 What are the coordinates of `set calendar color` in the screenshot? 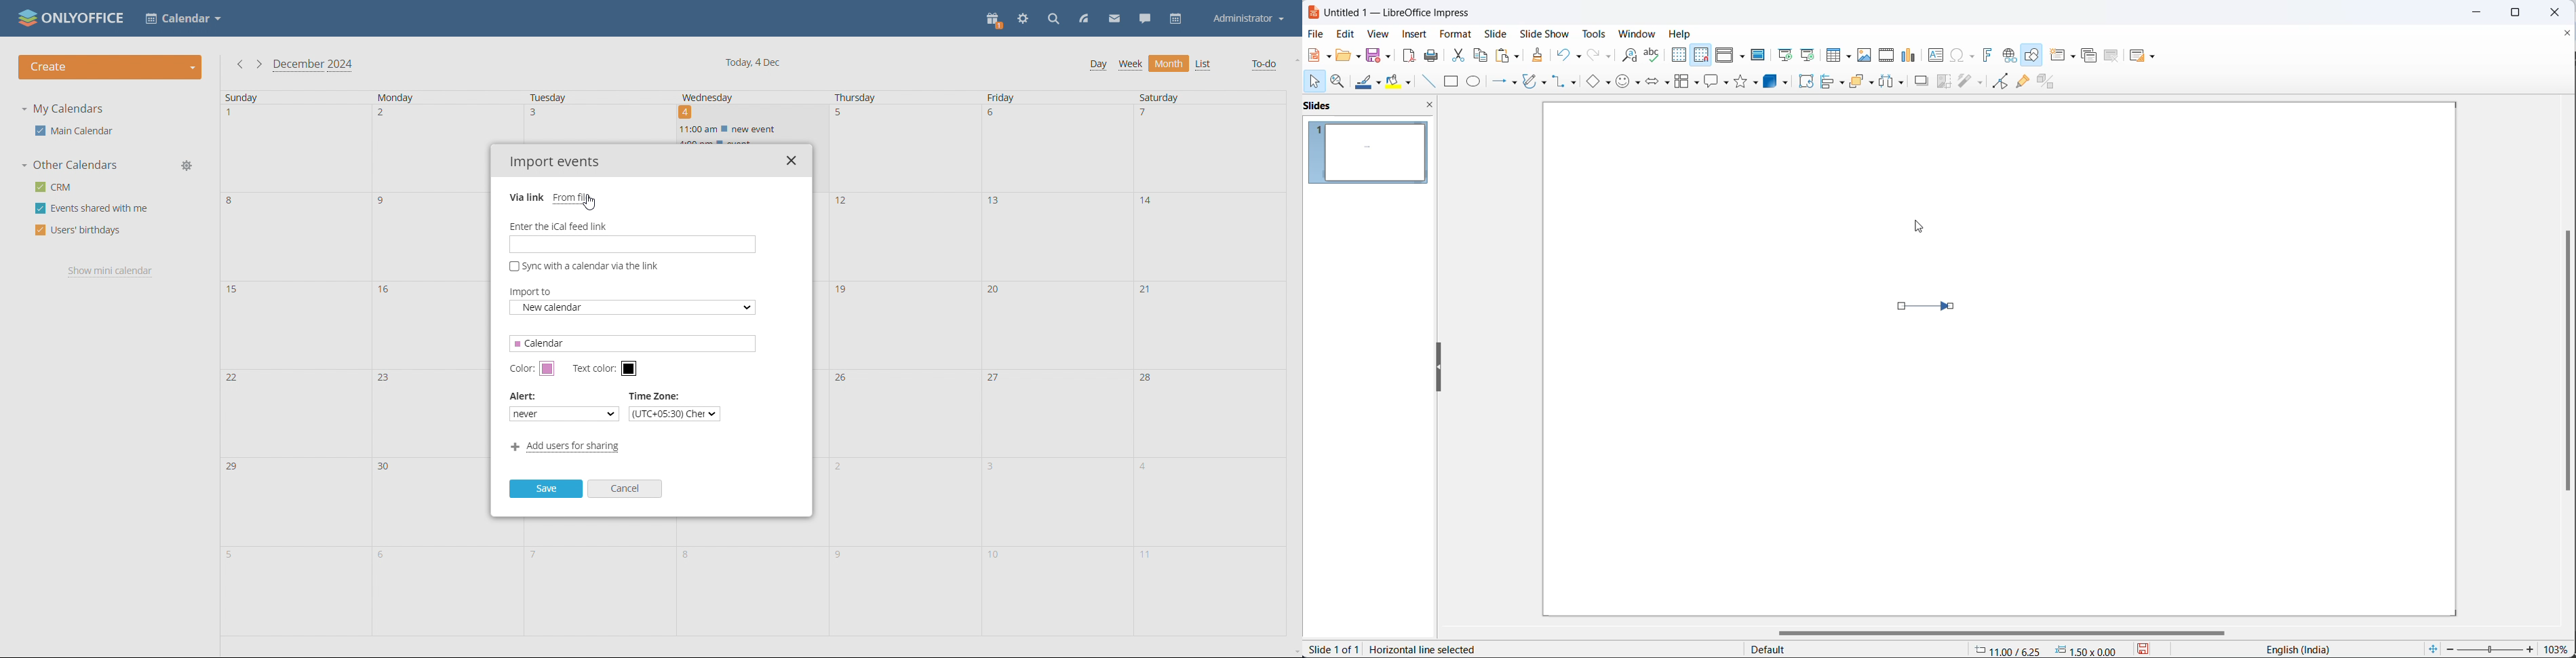 It's located at (547, 368).